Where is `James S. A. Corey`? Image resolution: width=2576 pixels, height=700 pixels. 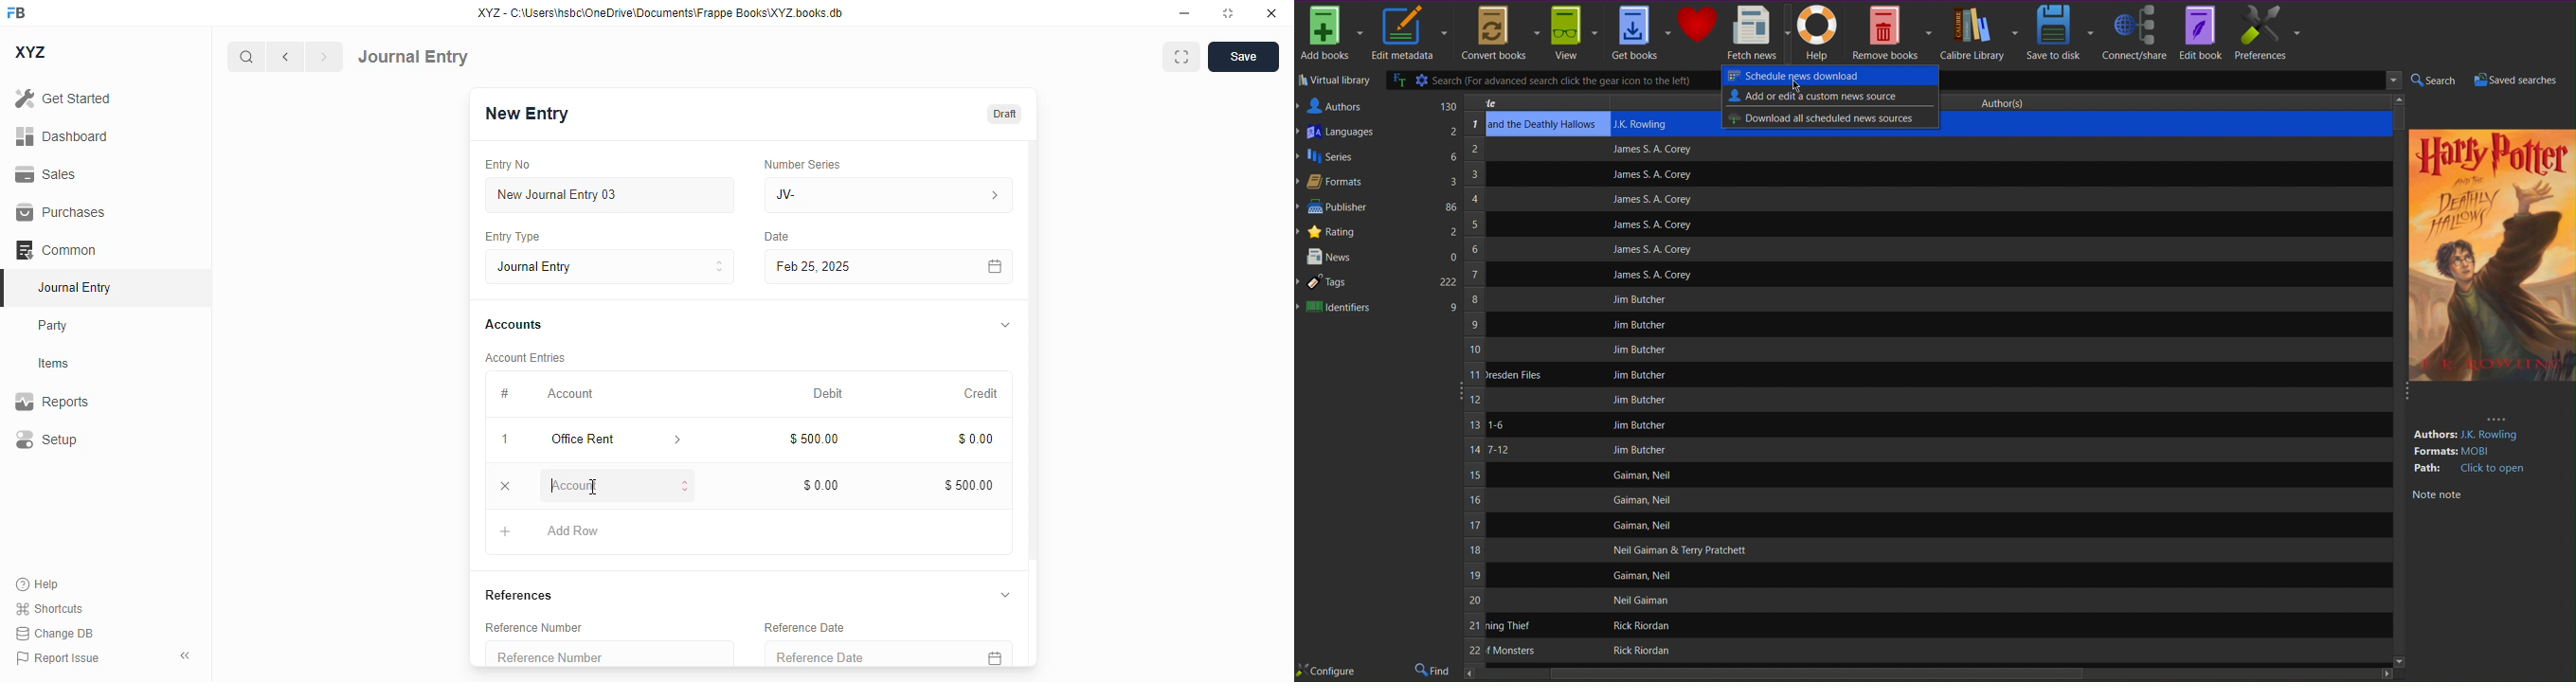 James S. A. Corey is located at coordinates (1652, 150).